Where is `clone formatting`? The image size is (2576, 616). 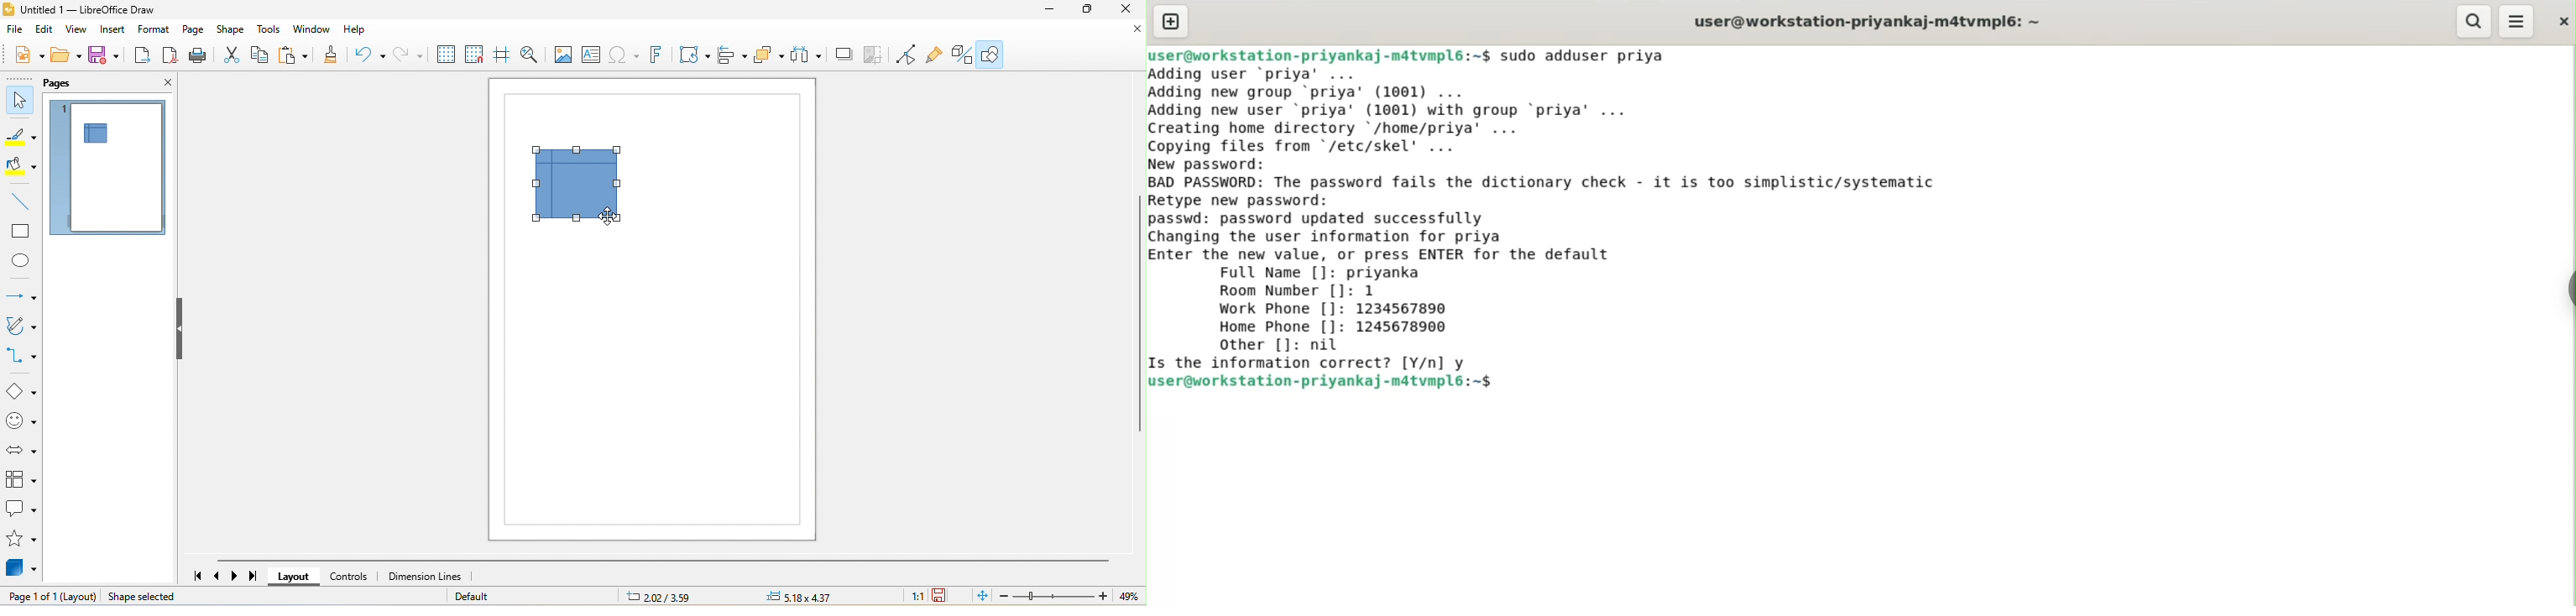
clone formatting is located at coordinates (332, 56).